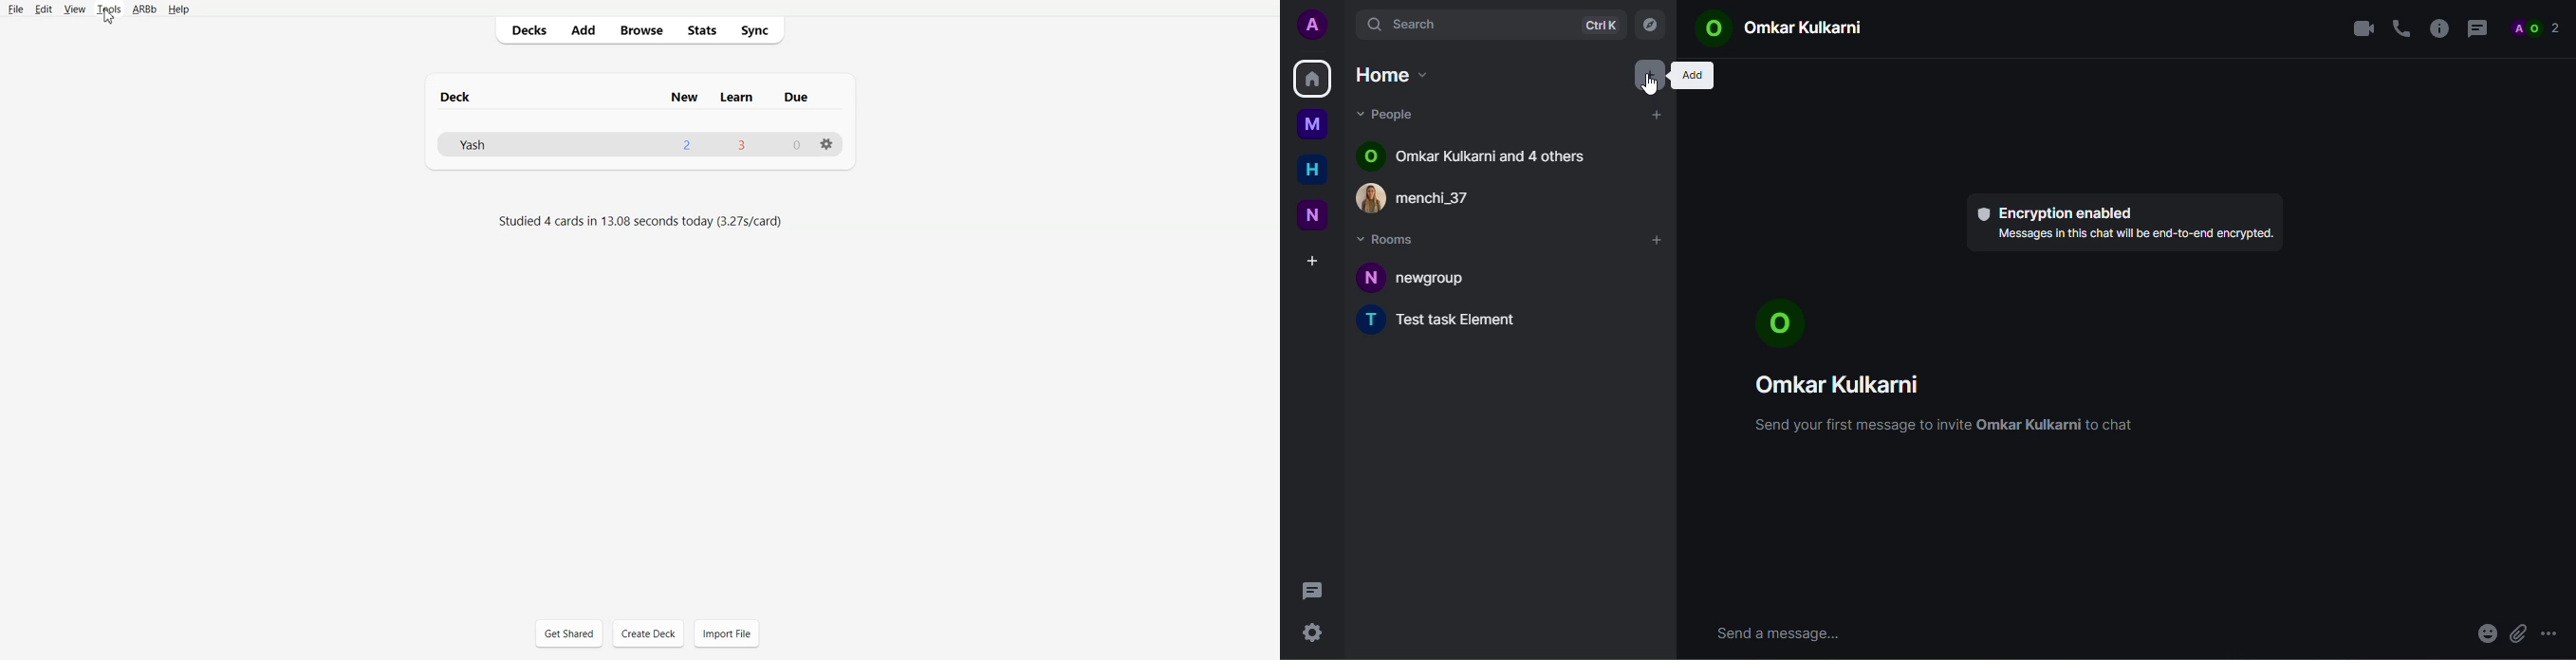 This screenshot has height=672, width=2576. Describe the element at coordinates (1311, 591) in the screenshot. I see `threads` at that location.